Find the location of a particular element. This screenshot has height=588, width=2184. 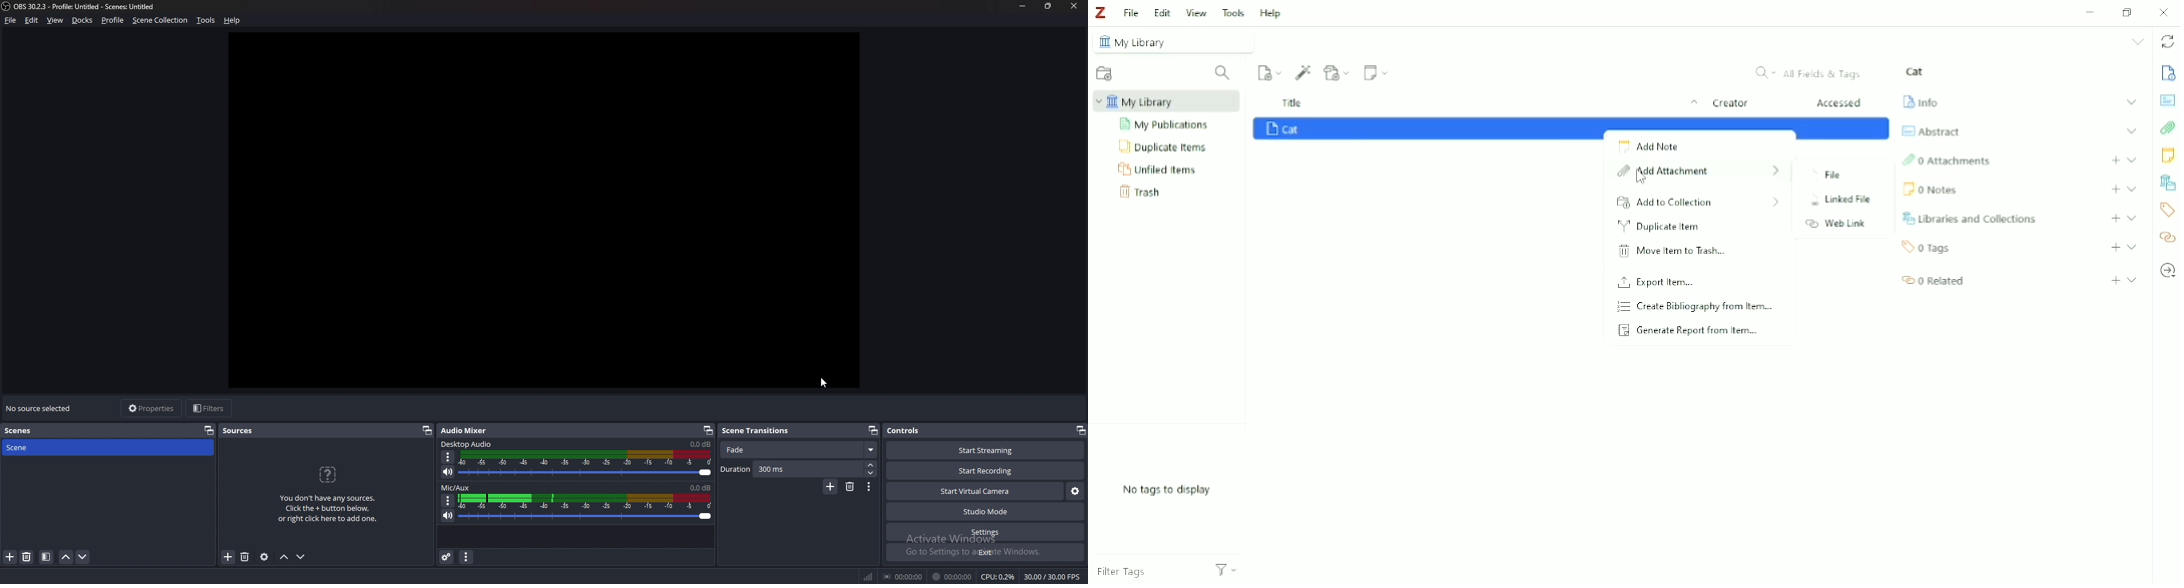

minimize is located at coordinates (1023, 6).